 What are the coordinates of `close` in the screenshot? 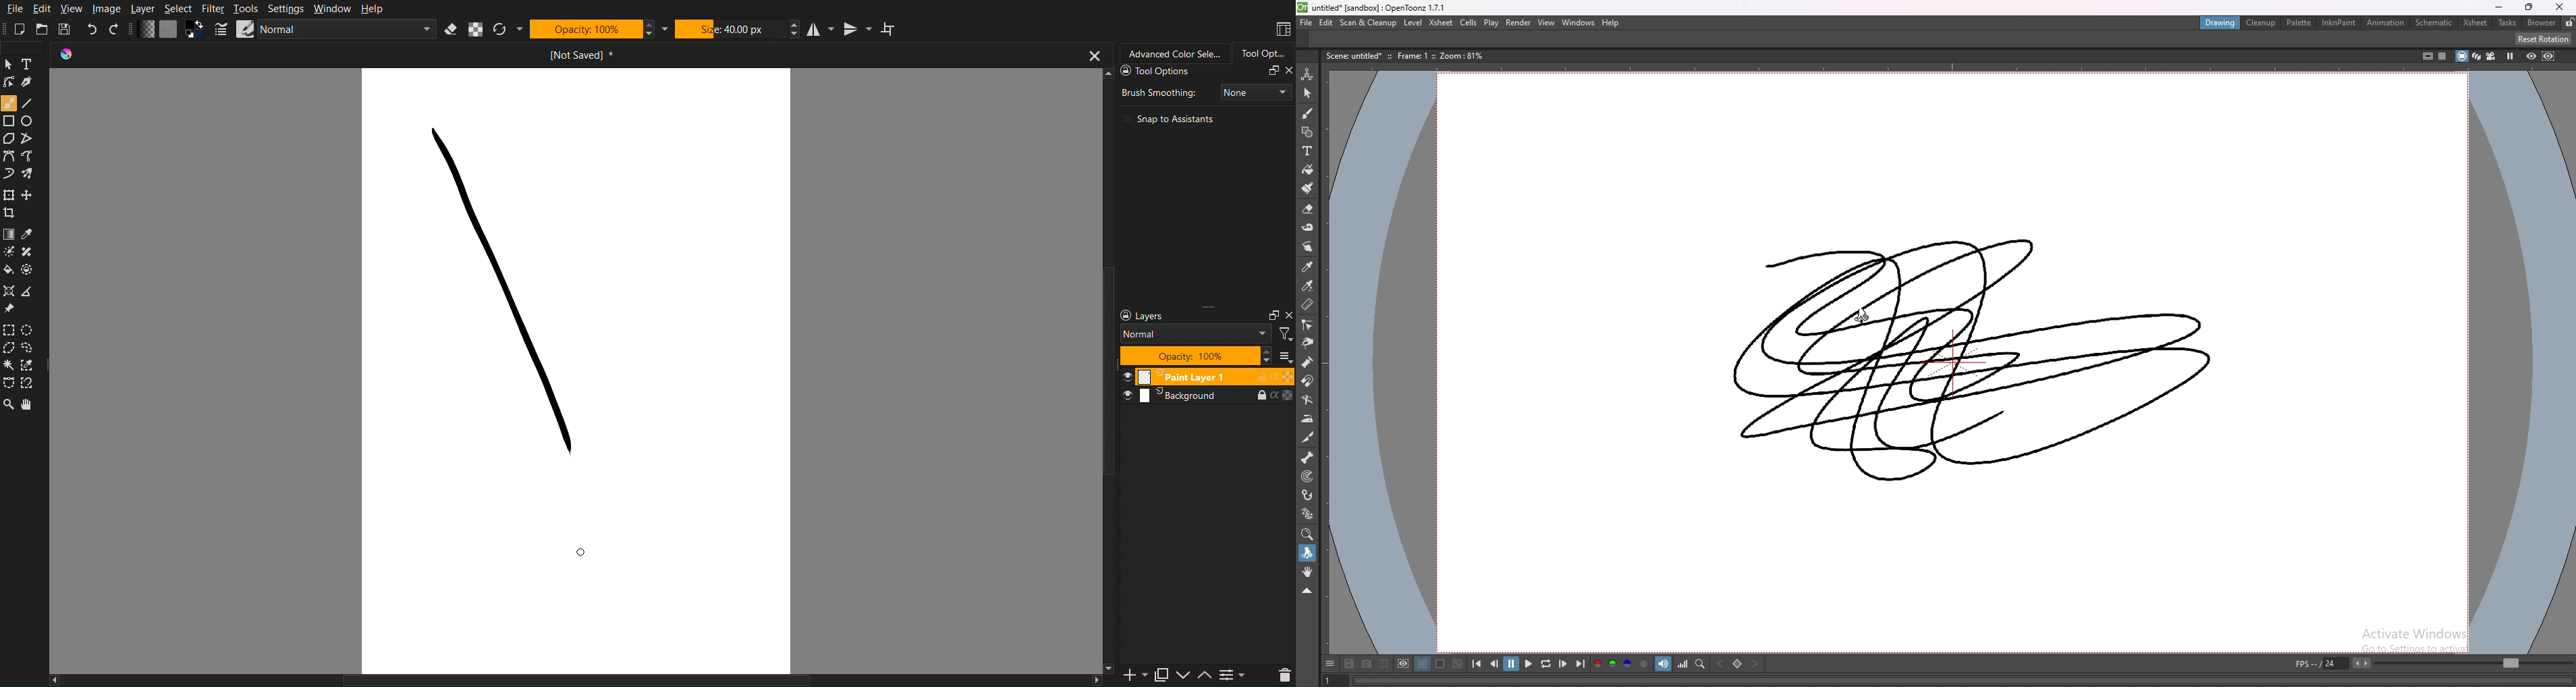 It's located at (2560, 8).